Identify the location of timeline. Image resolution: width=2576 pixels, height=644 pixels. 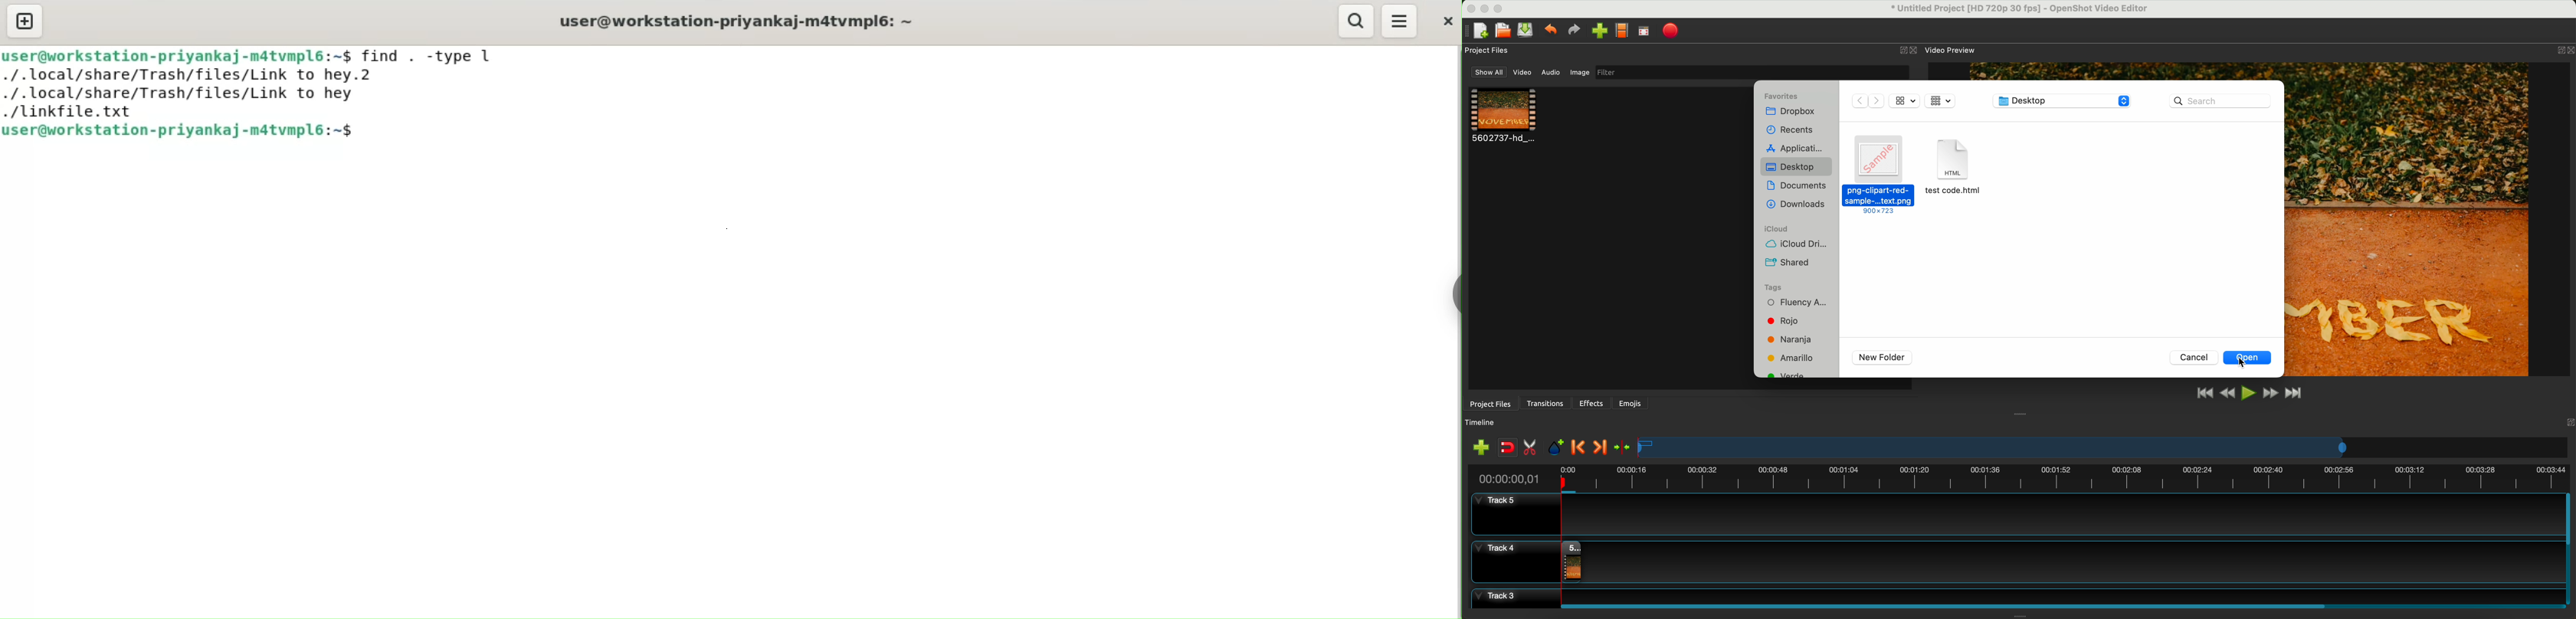
(2104, 448).